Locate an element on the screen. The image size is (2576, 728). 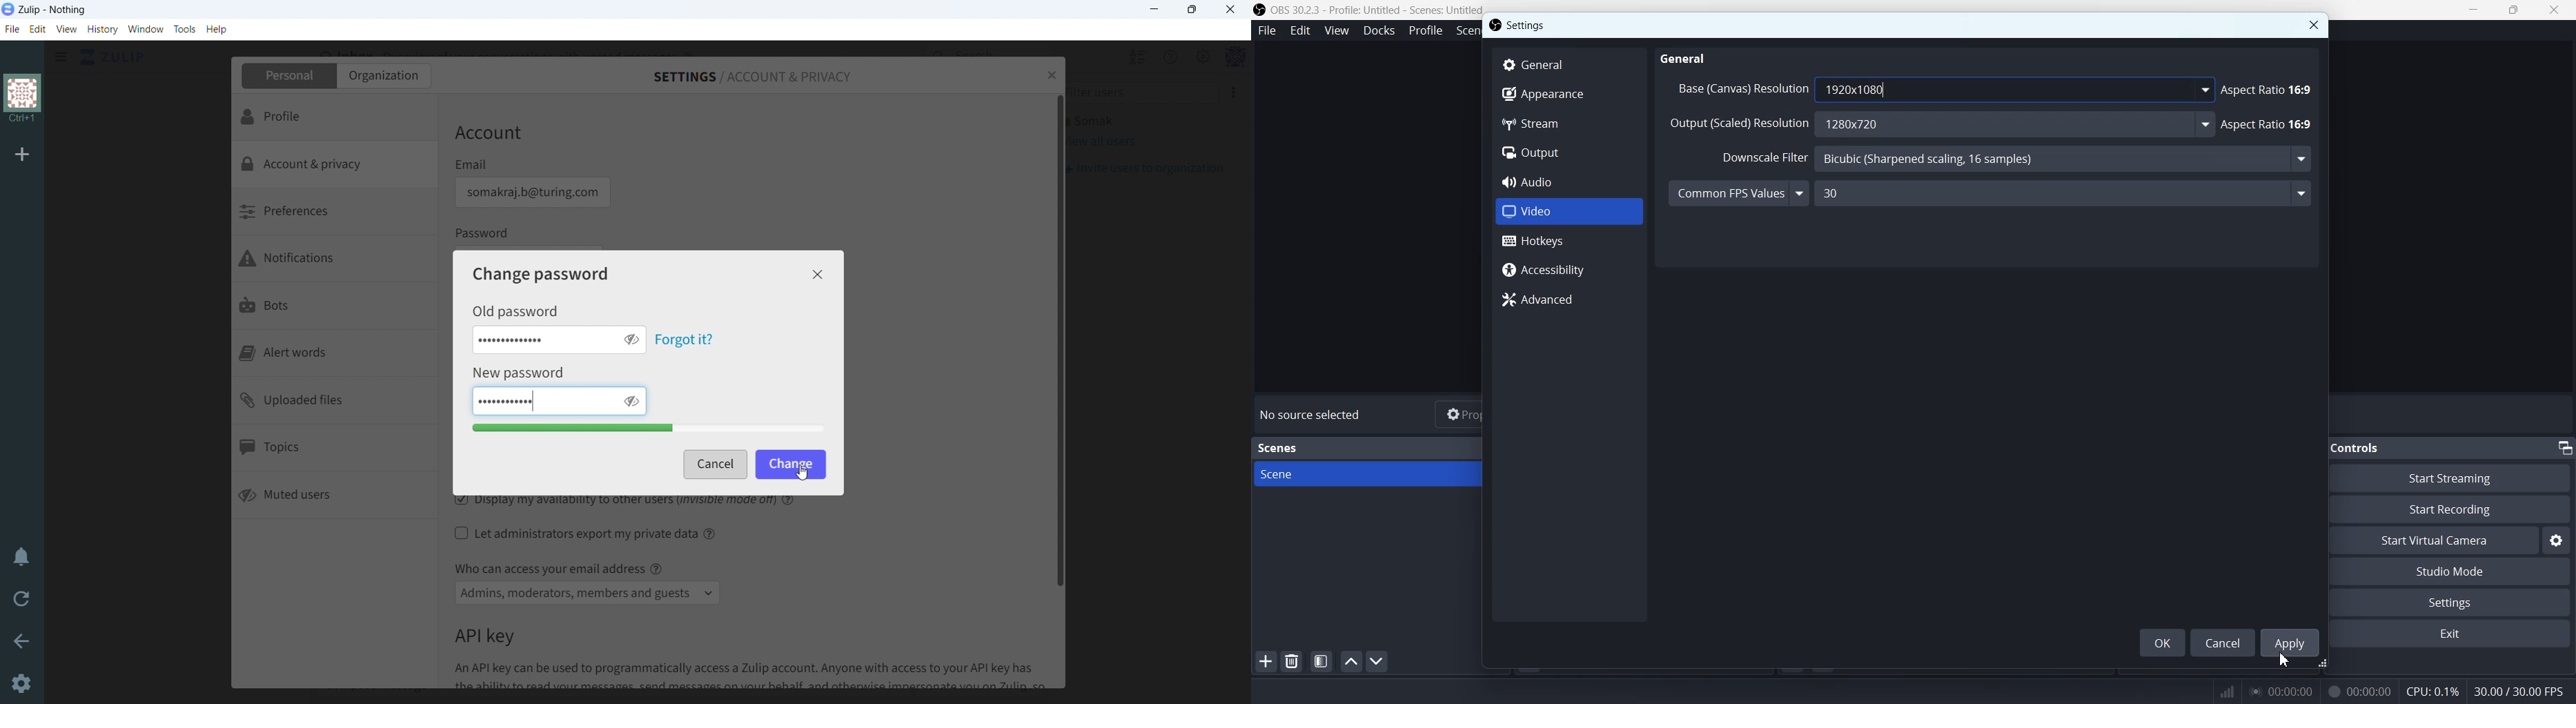
Studio Mode is located at coordinates (2457, 572).